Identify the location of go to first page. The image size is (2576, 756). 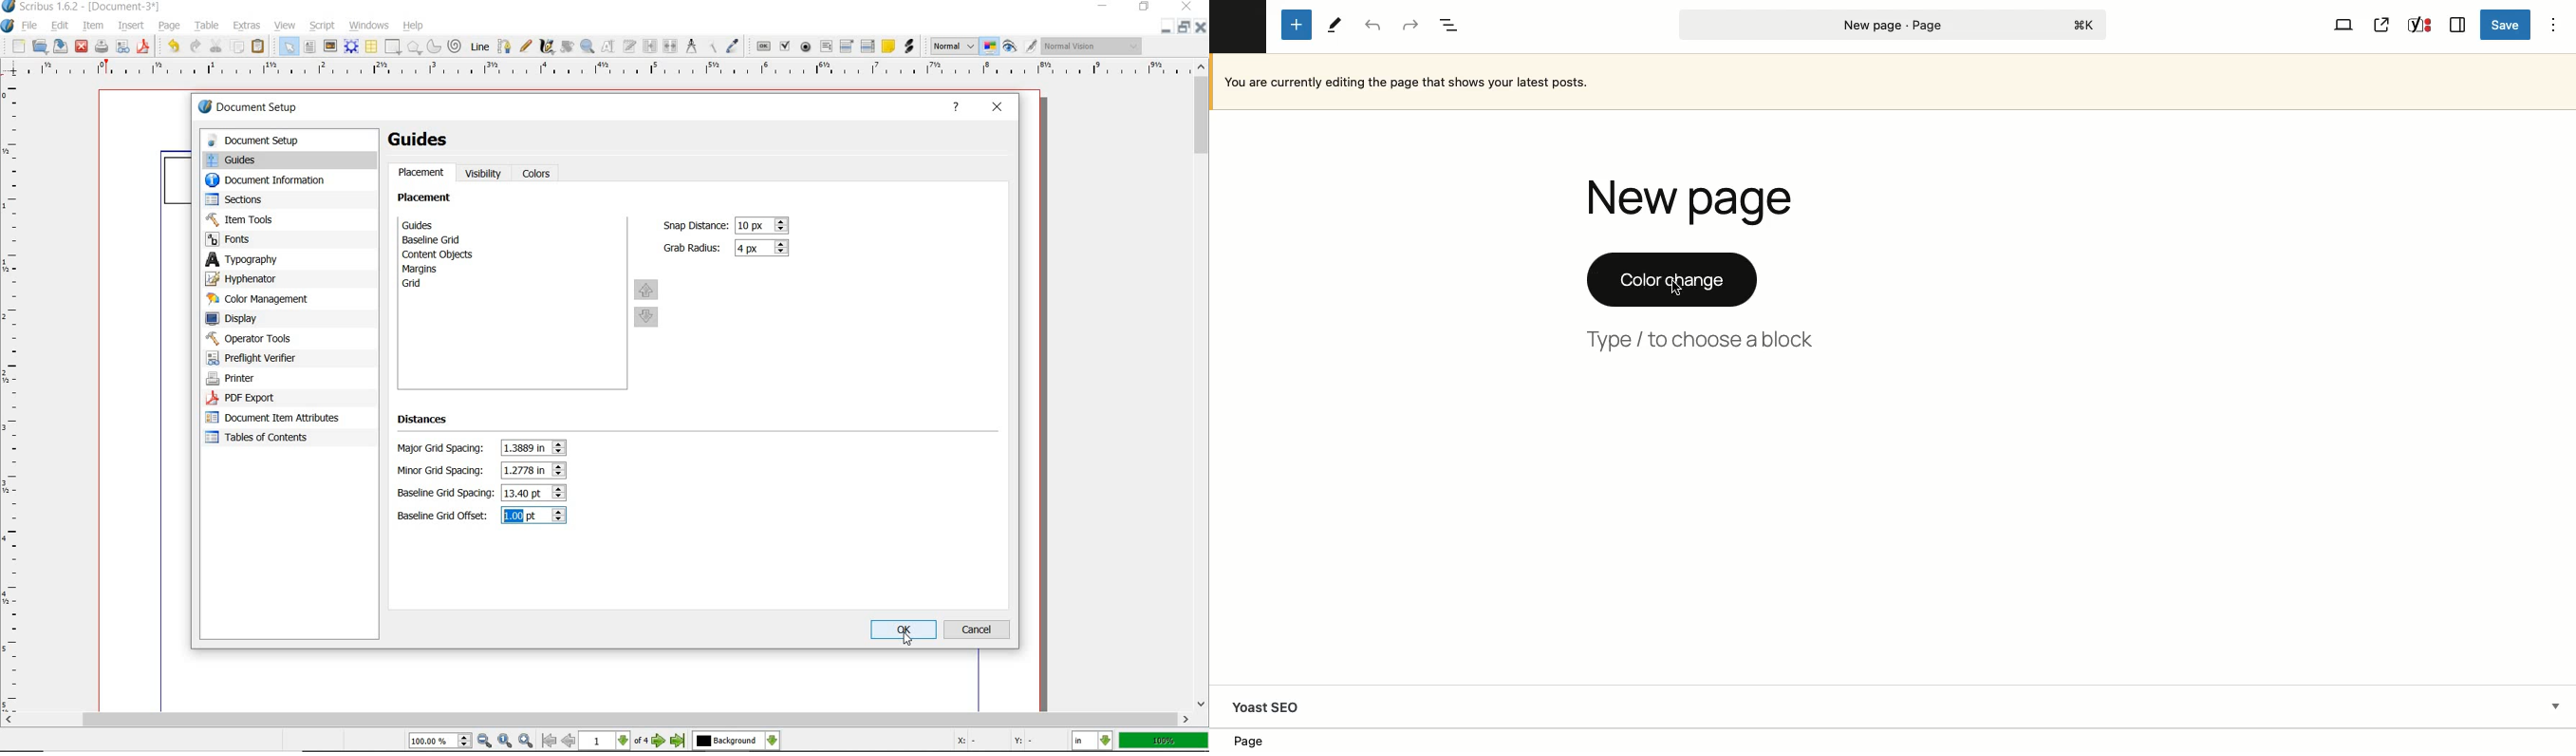
(549, 741).